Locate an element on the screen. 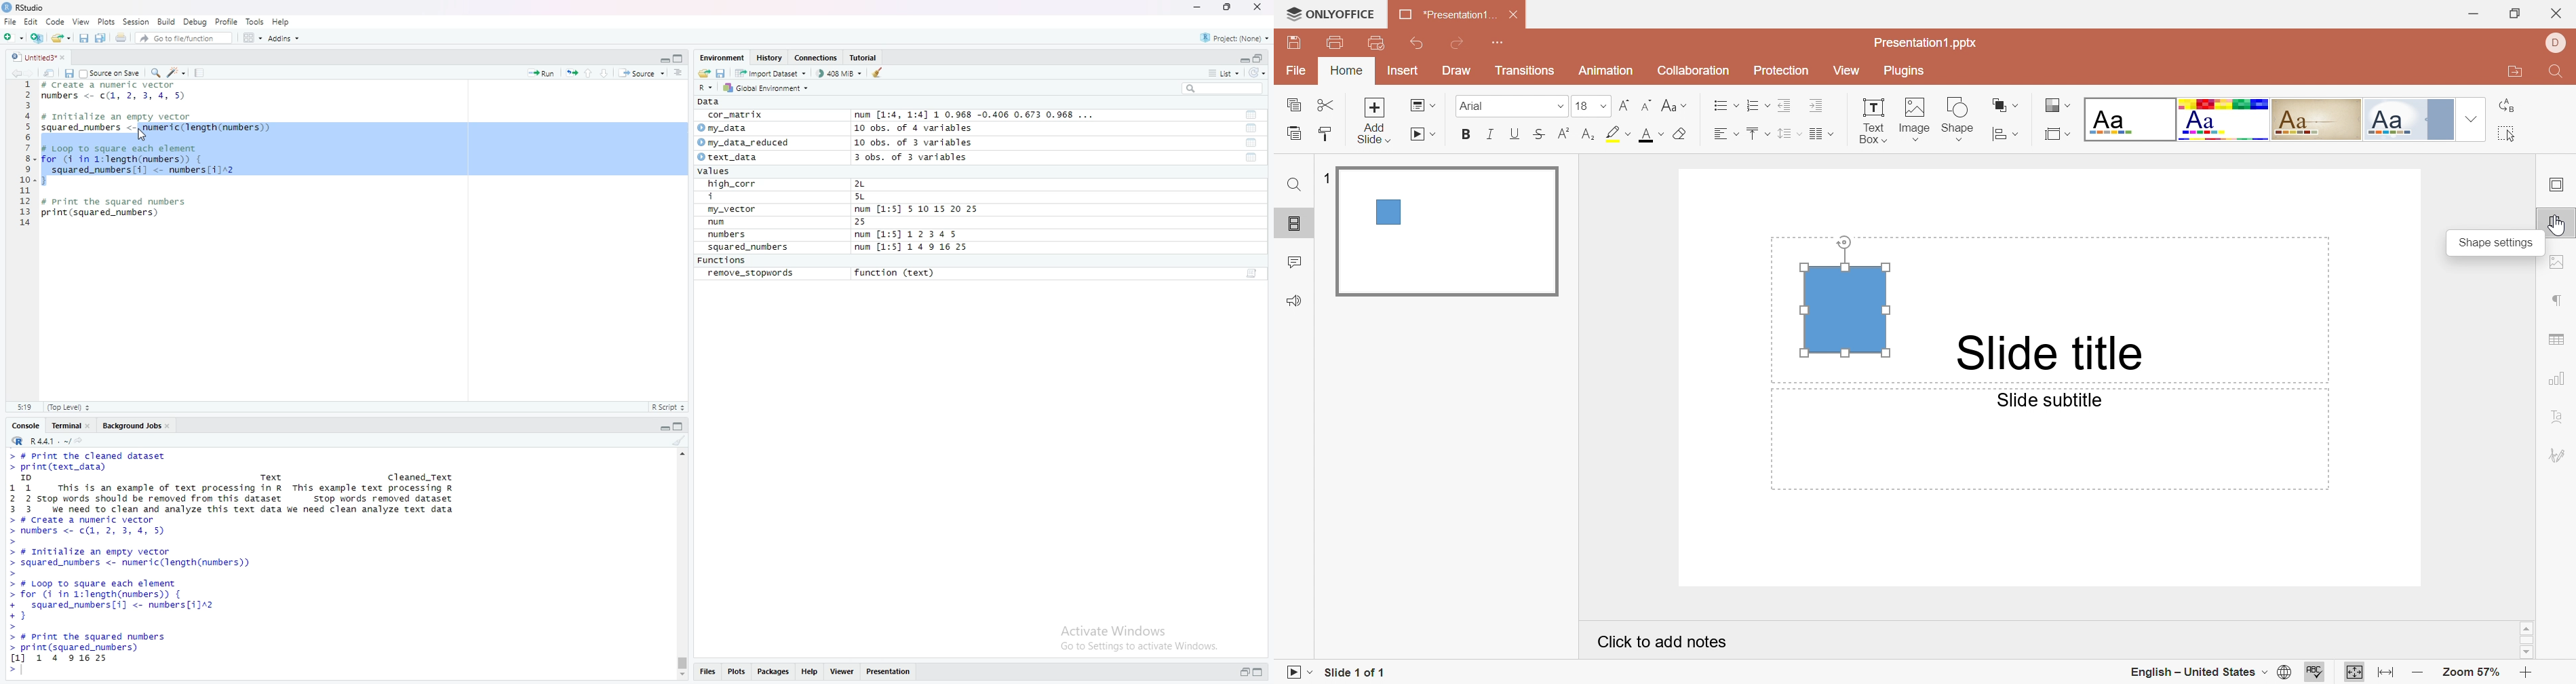 The height and width of the screenshot is (700, 2576). move backward is located at coordinates (16, 72).